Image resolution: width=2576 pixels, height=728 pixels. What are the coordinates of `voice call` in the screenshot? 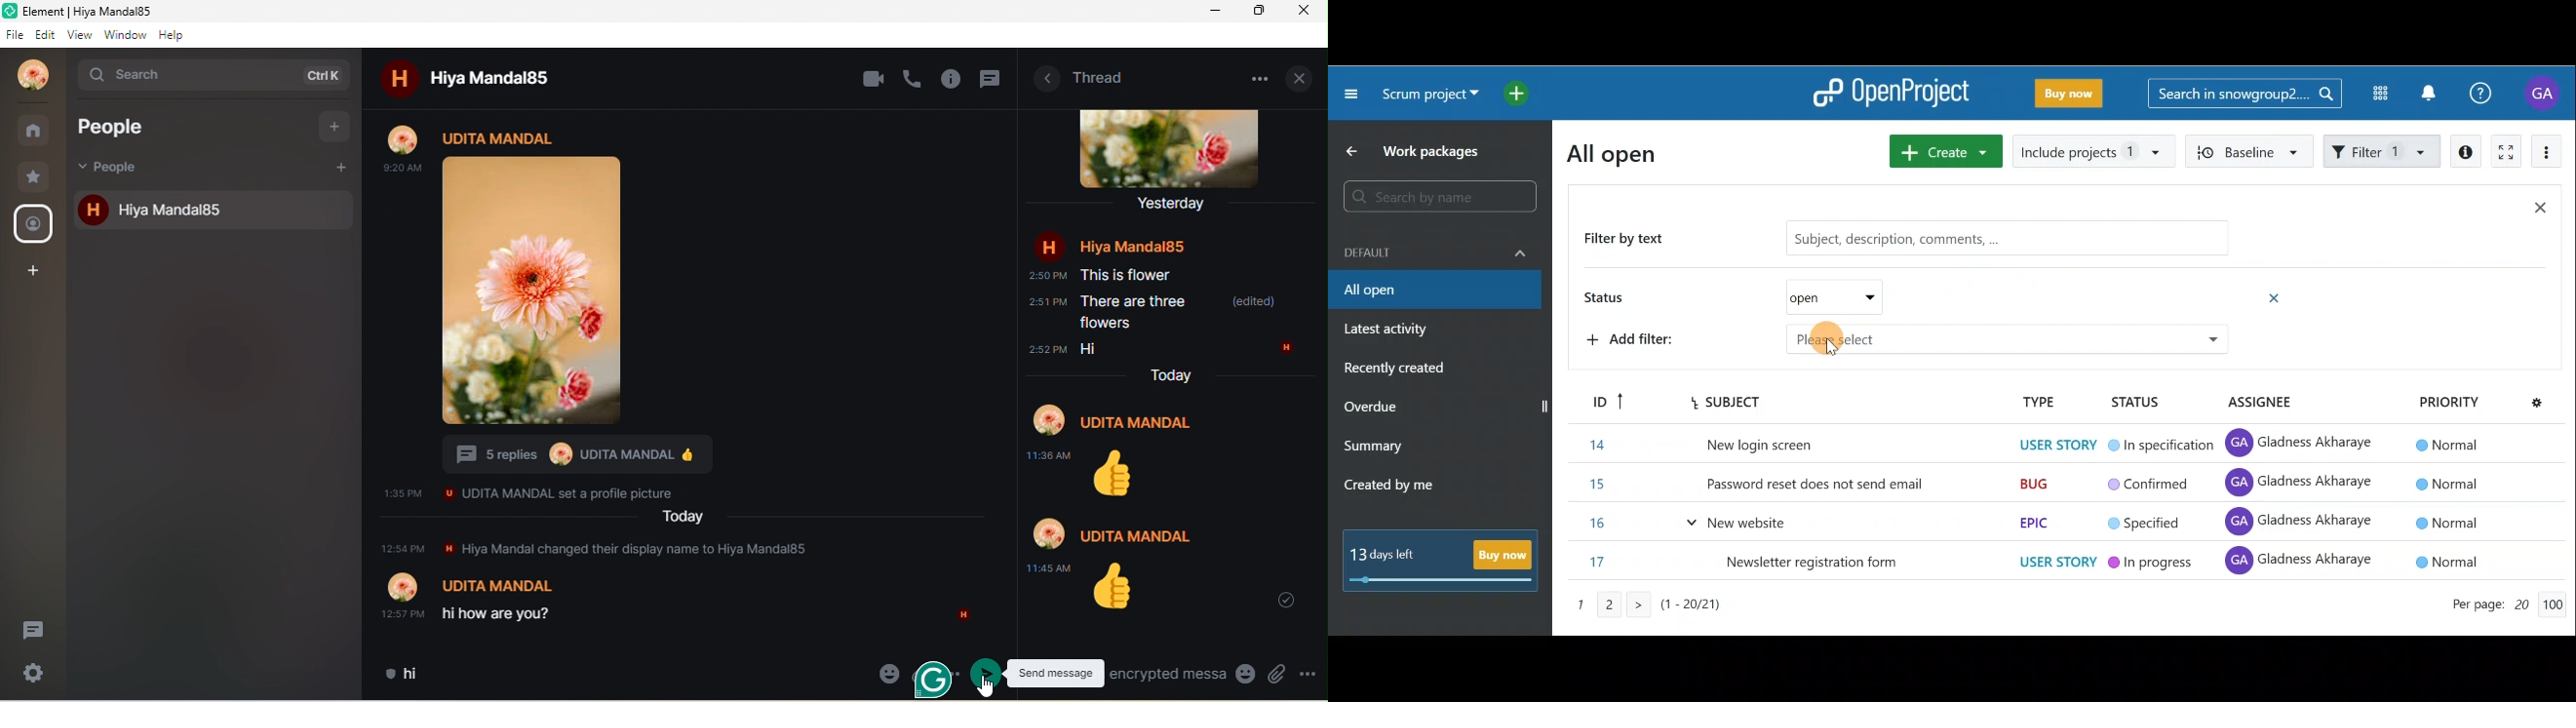 It's located at (913, 78).